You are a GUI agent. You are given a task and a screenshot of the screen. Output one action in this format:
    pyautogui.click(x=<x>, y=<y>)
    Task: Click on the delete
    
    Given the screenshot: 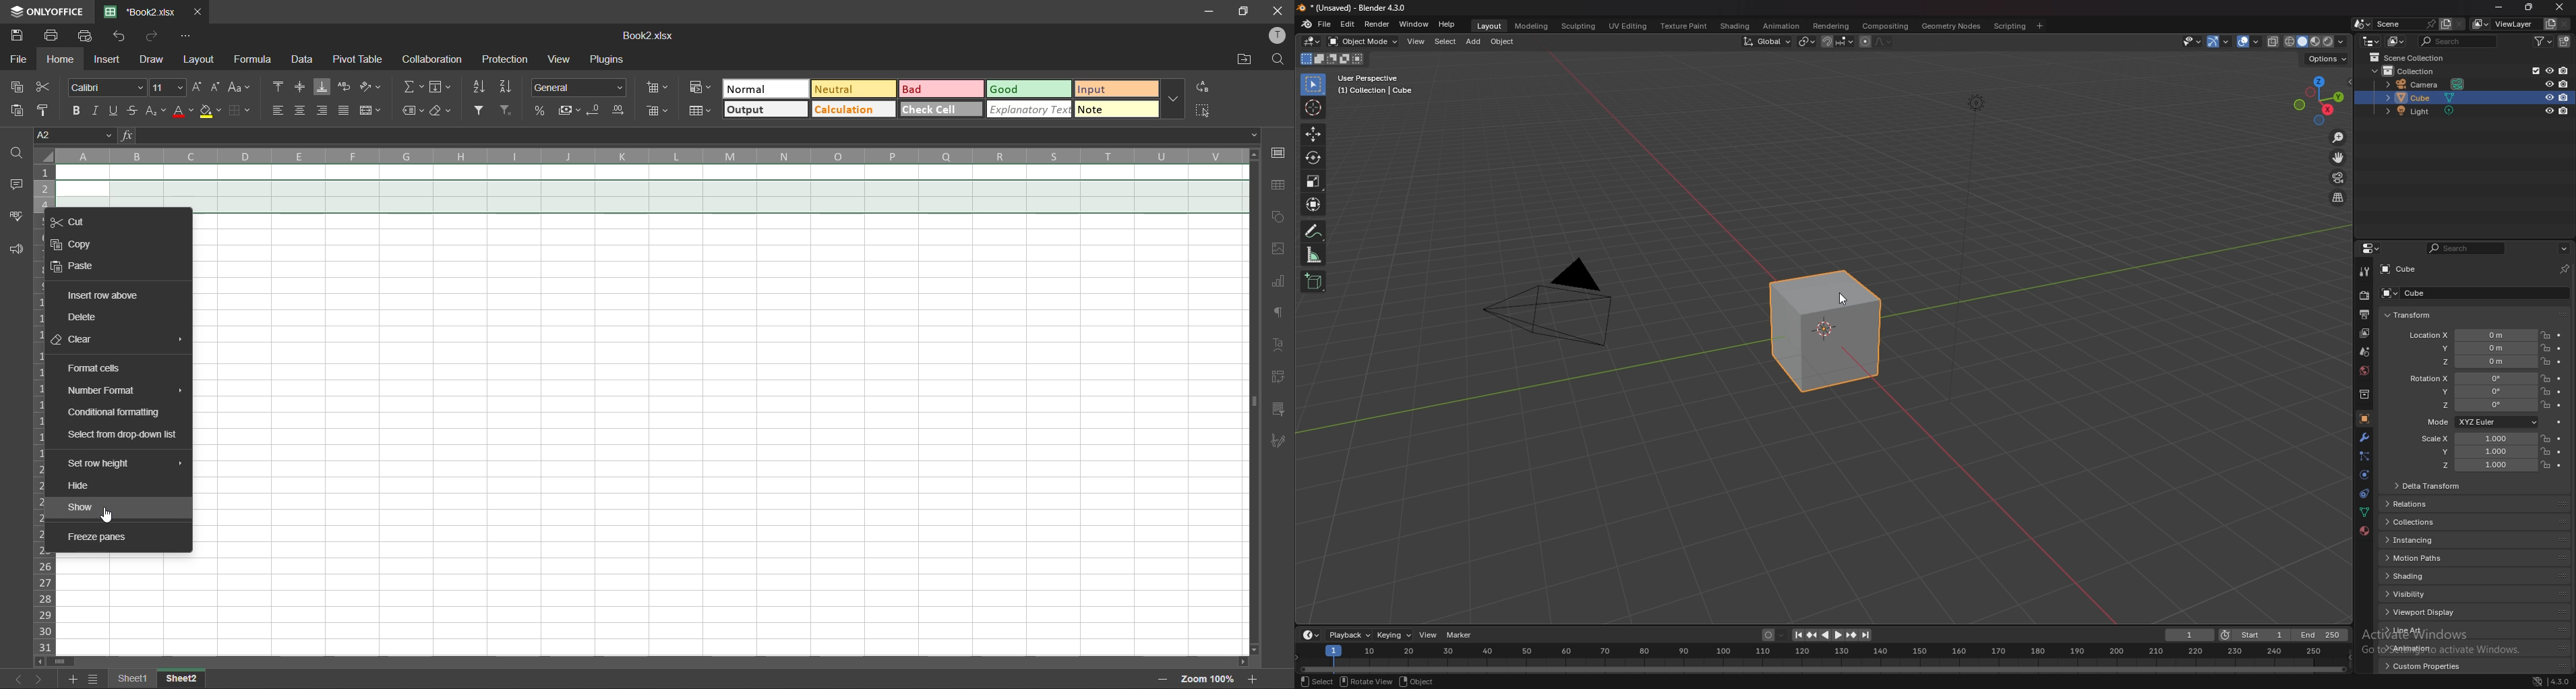 What is the action you would take?
    pyautogui.click(x=84, y=318)
    